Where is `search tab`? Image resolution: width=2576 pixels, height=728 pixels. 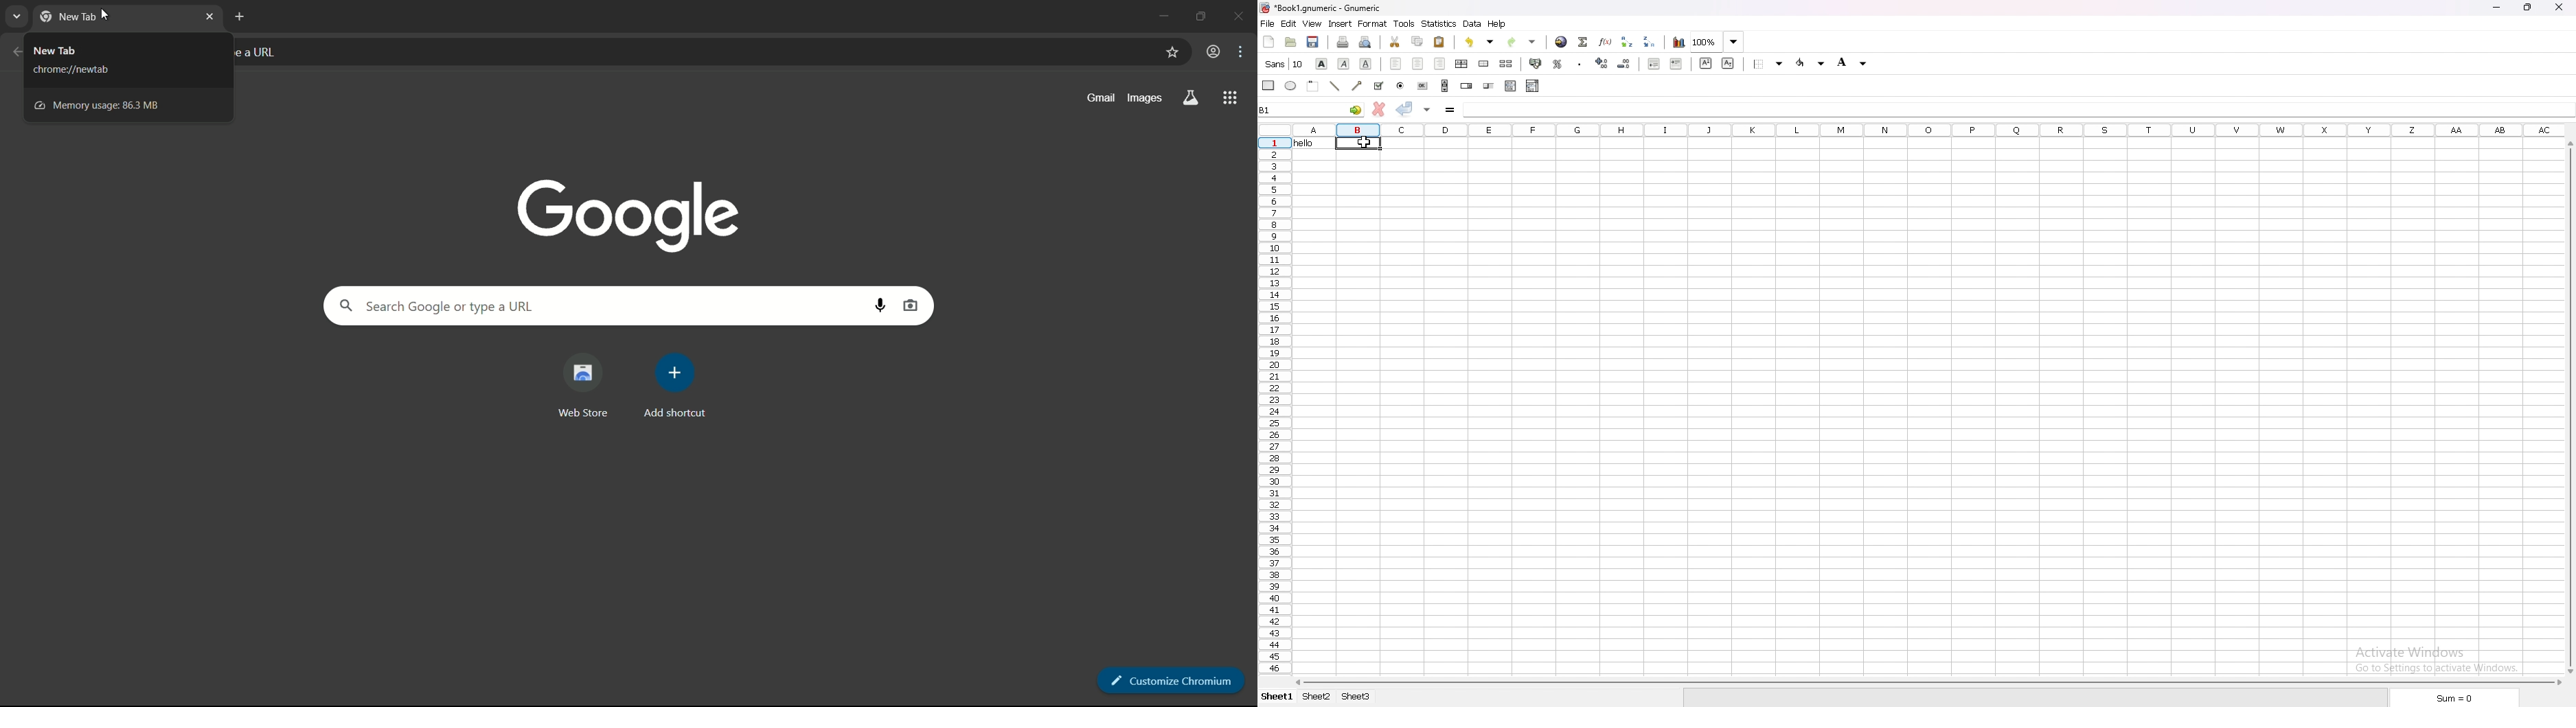 search tab is located at coordinates (17, 17).